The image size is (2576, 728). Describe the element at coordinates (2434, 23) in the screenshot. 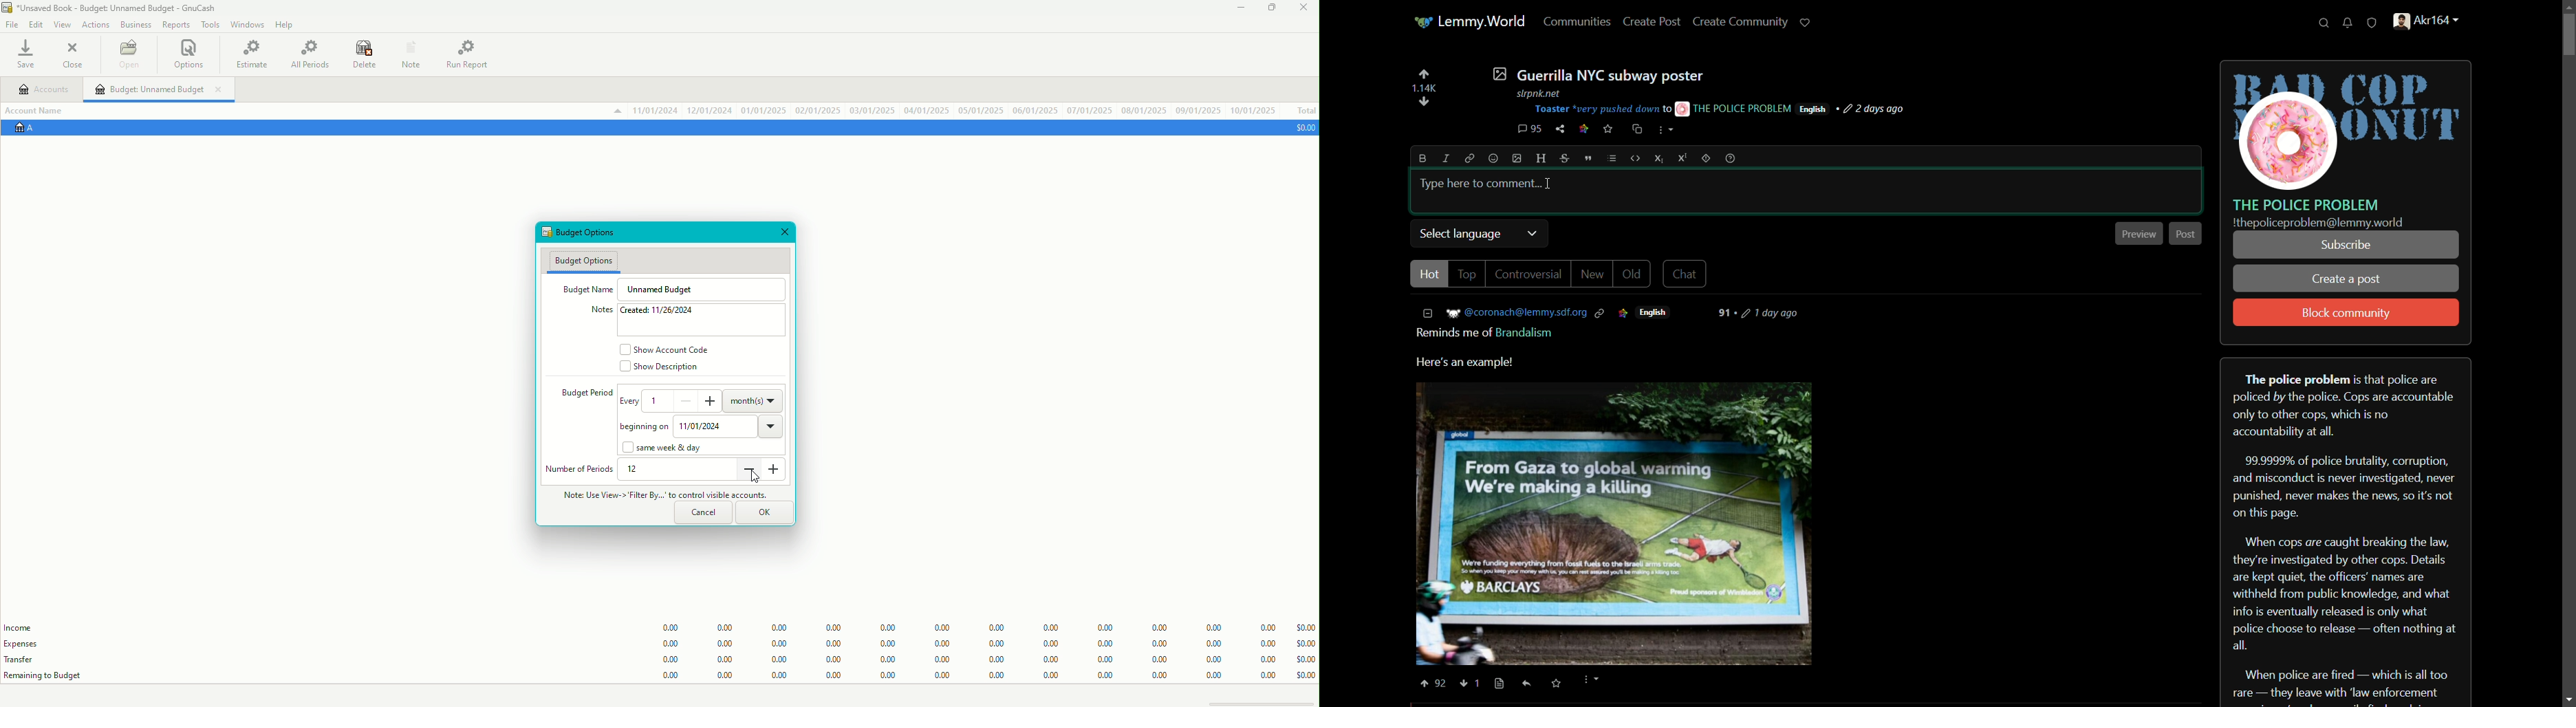

I see `handle` at that location.